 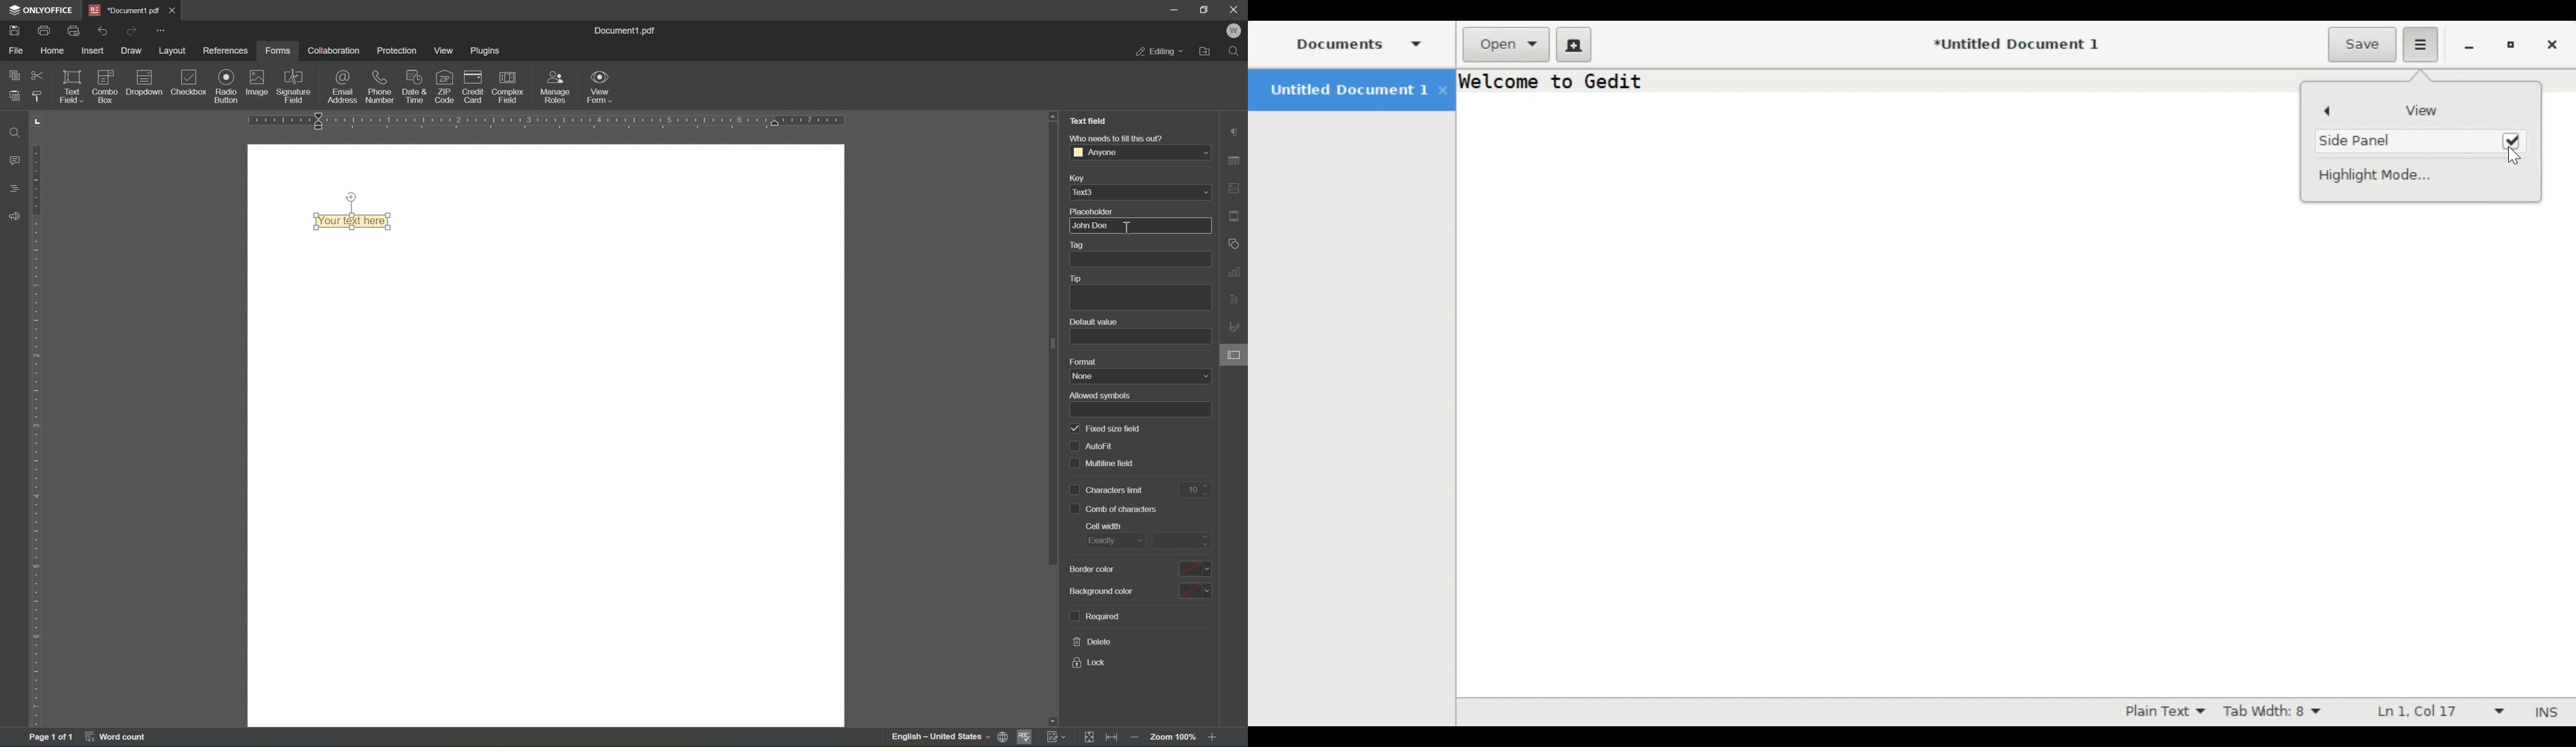 What do you see at coordinates (336, 50) in the screenshot?
I see `collaboration` at bounding box center [336, 50].